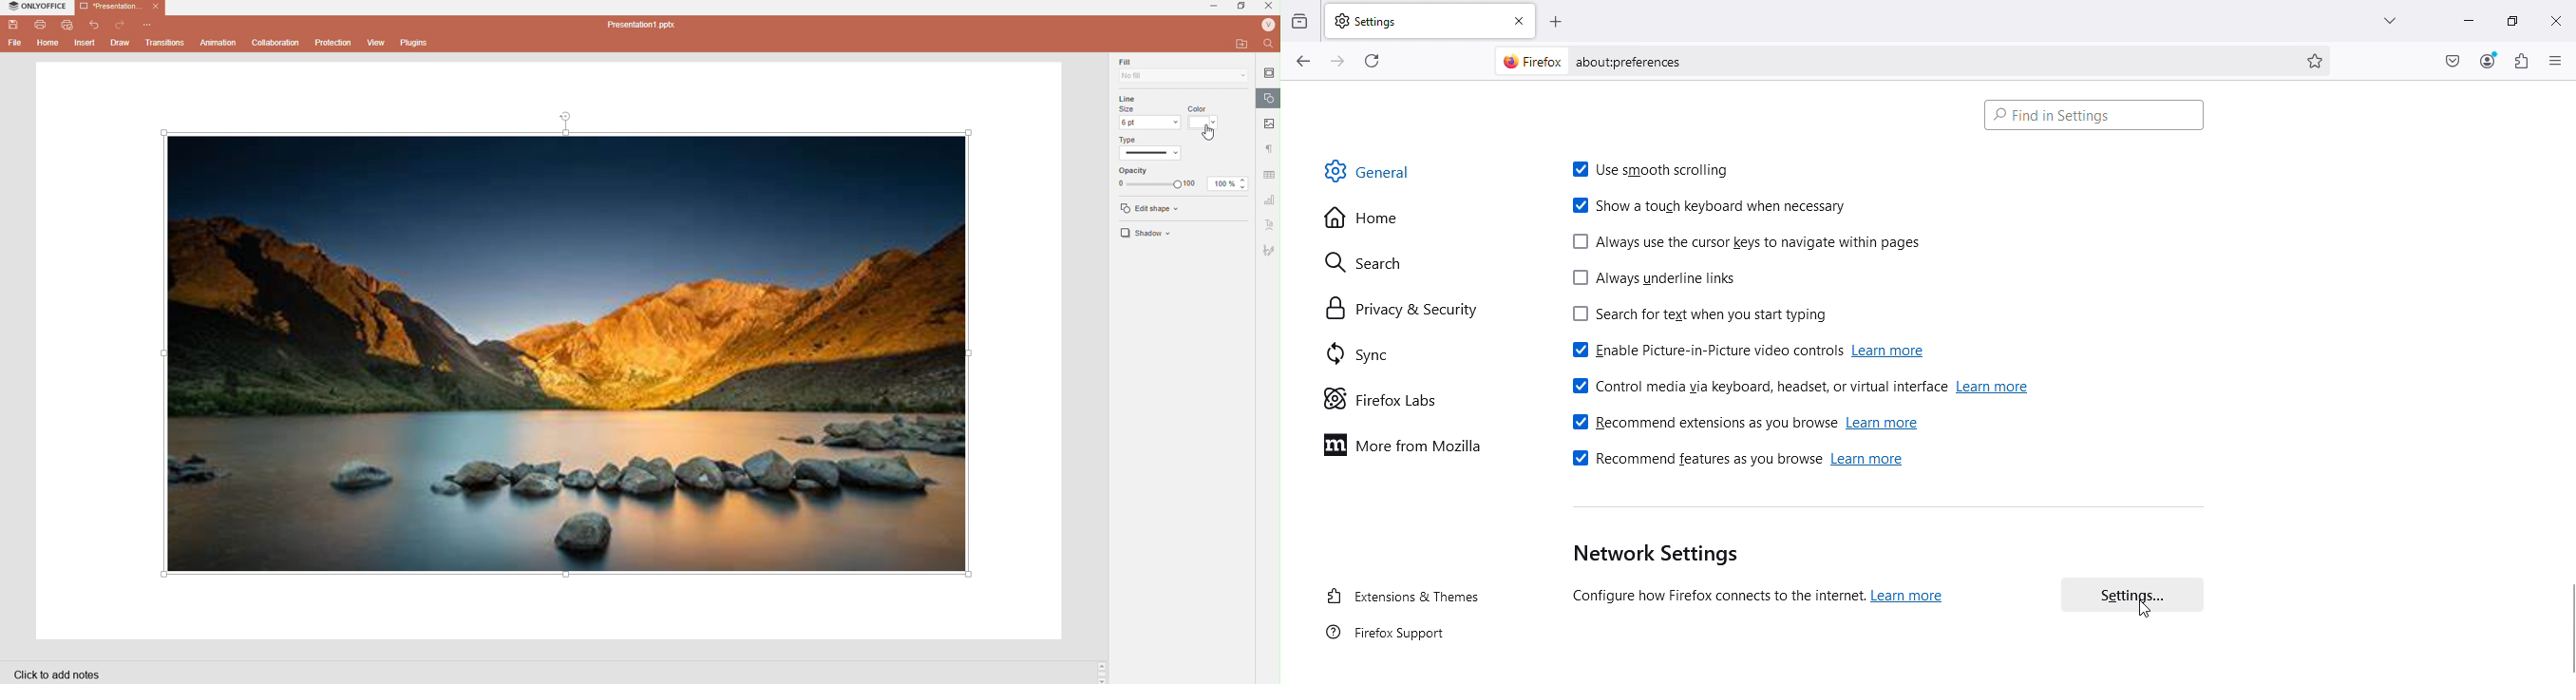 The height and width of the screenshot is (700, 2576). Describe the element at coordinates (1270, 225) in the screenshot. I see `Text art settings` at that location.